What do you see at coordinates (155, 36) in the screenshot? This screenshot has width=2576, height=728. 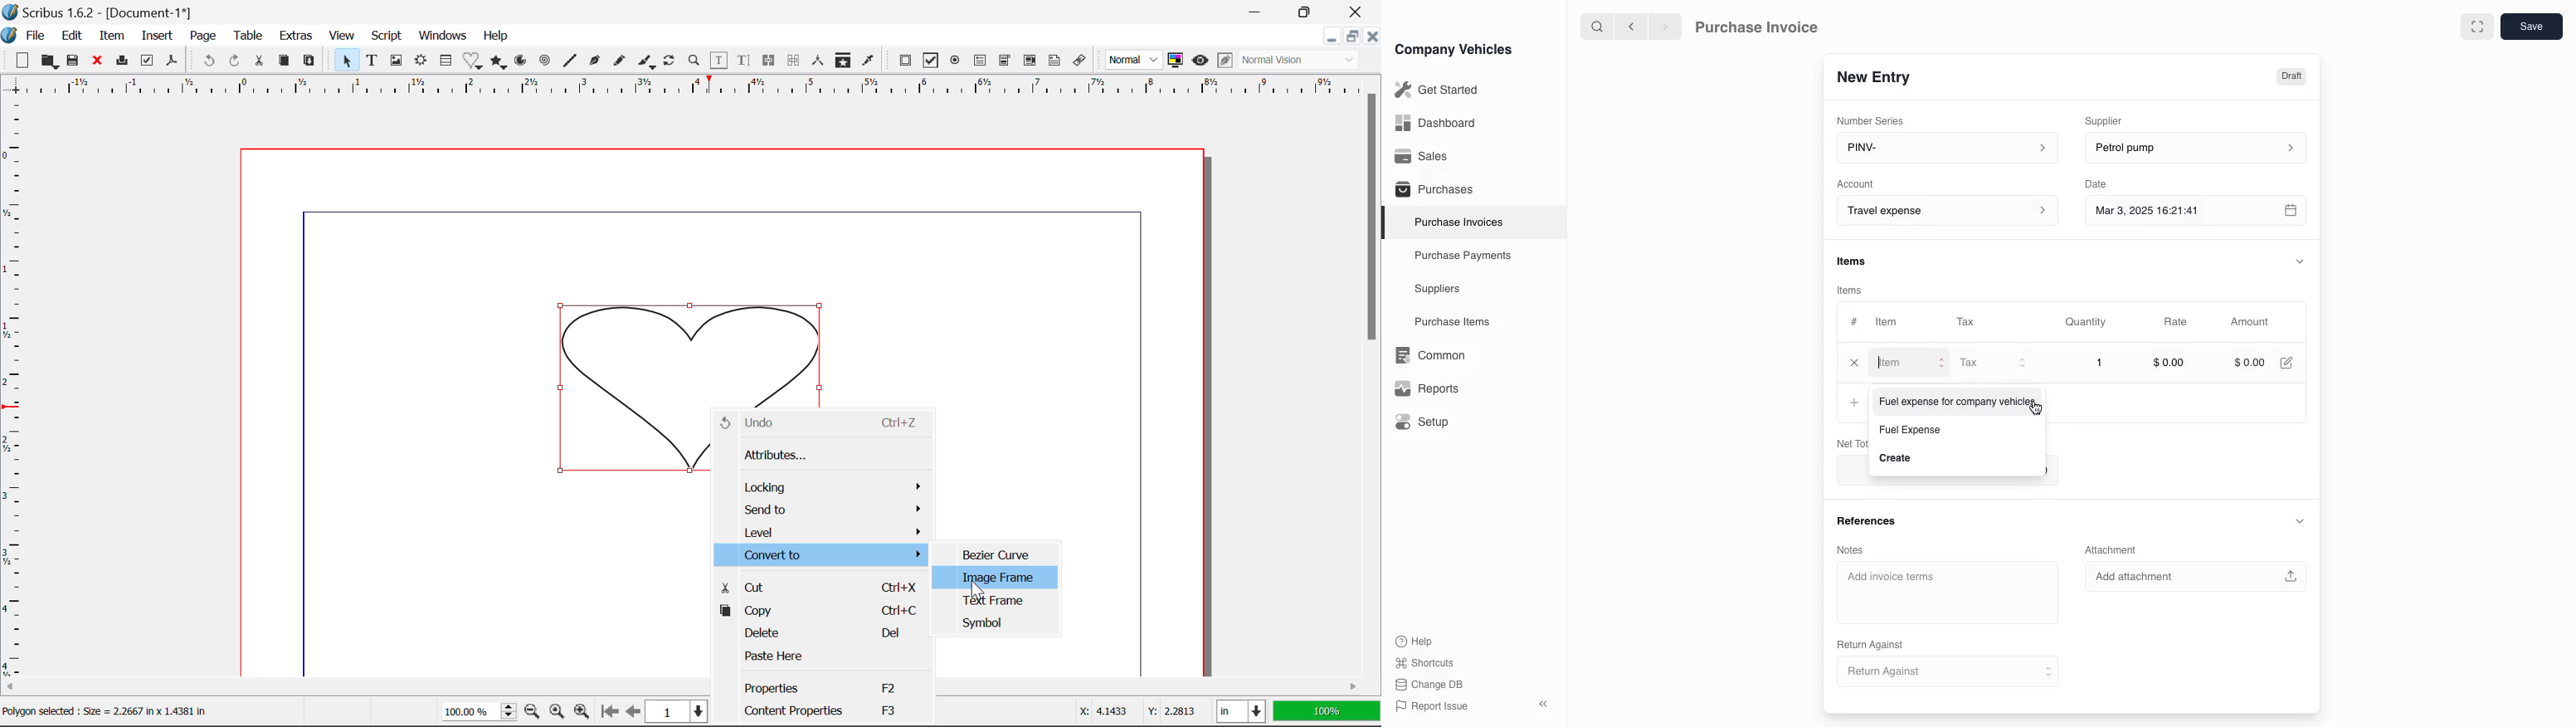 I see `Insert` at bounding box center [155, 36].